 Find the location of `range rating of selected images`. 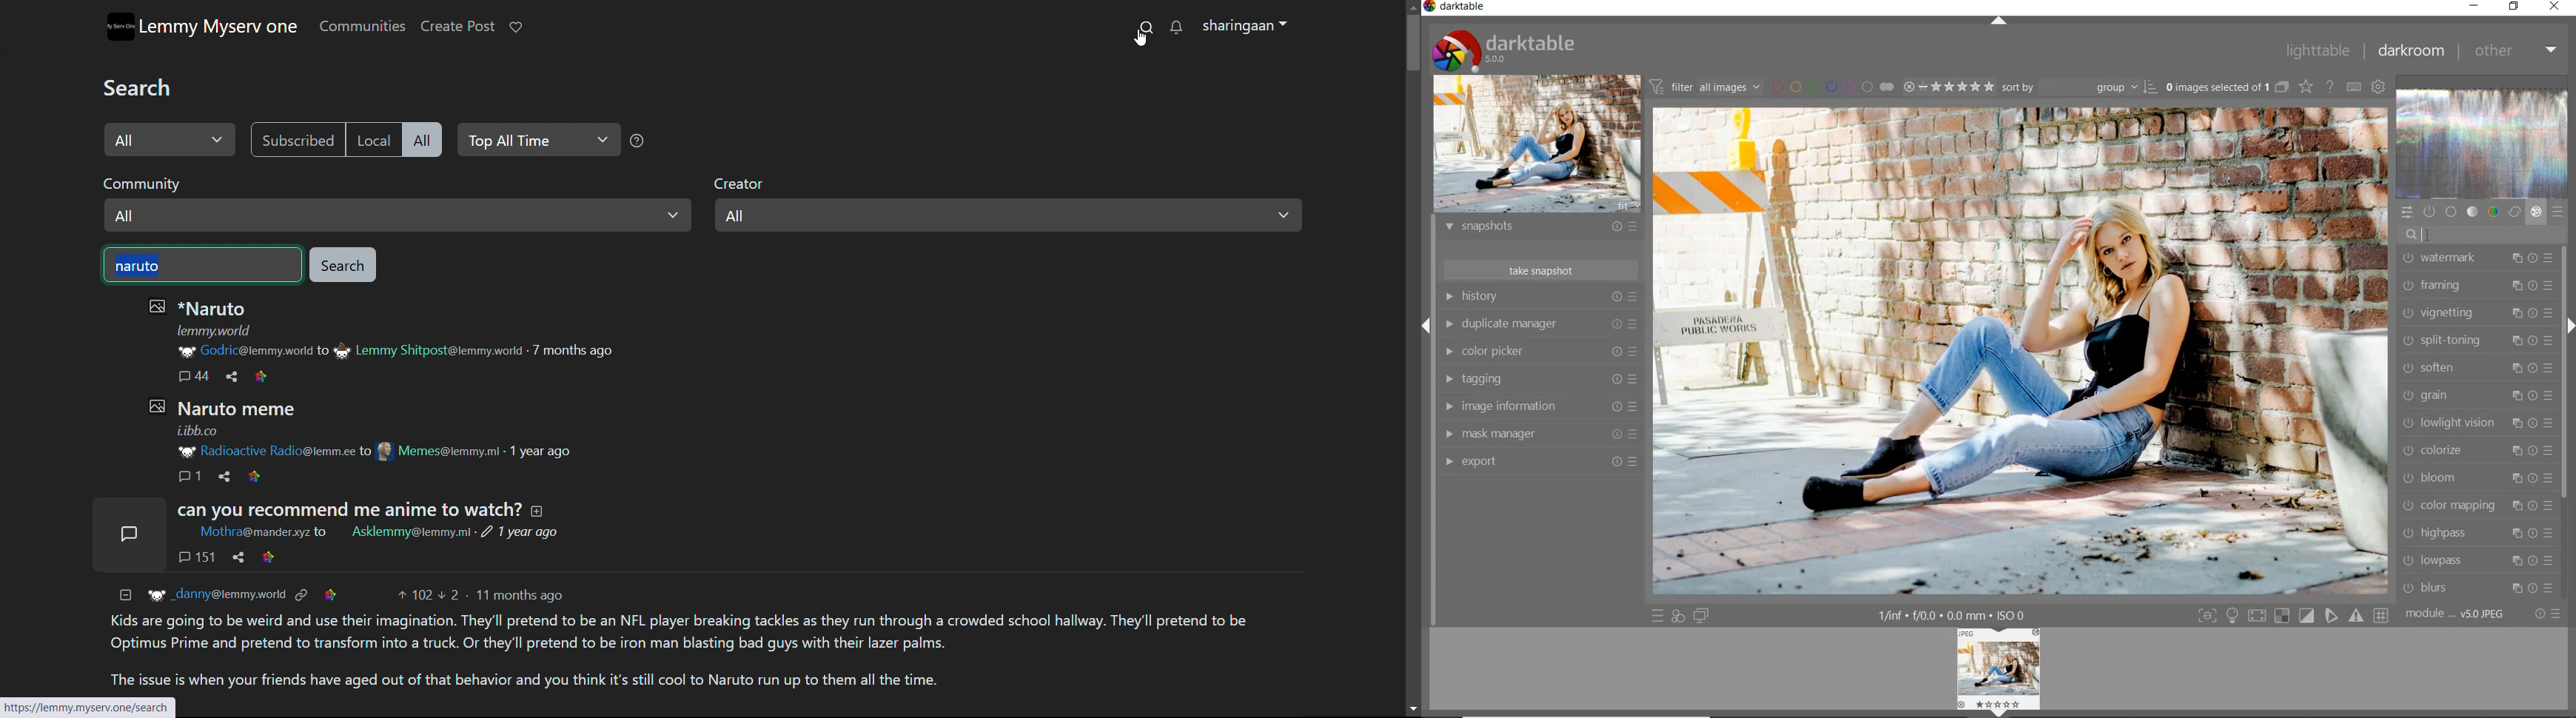

range rating of selected images is located at coordinates (1948, 88).